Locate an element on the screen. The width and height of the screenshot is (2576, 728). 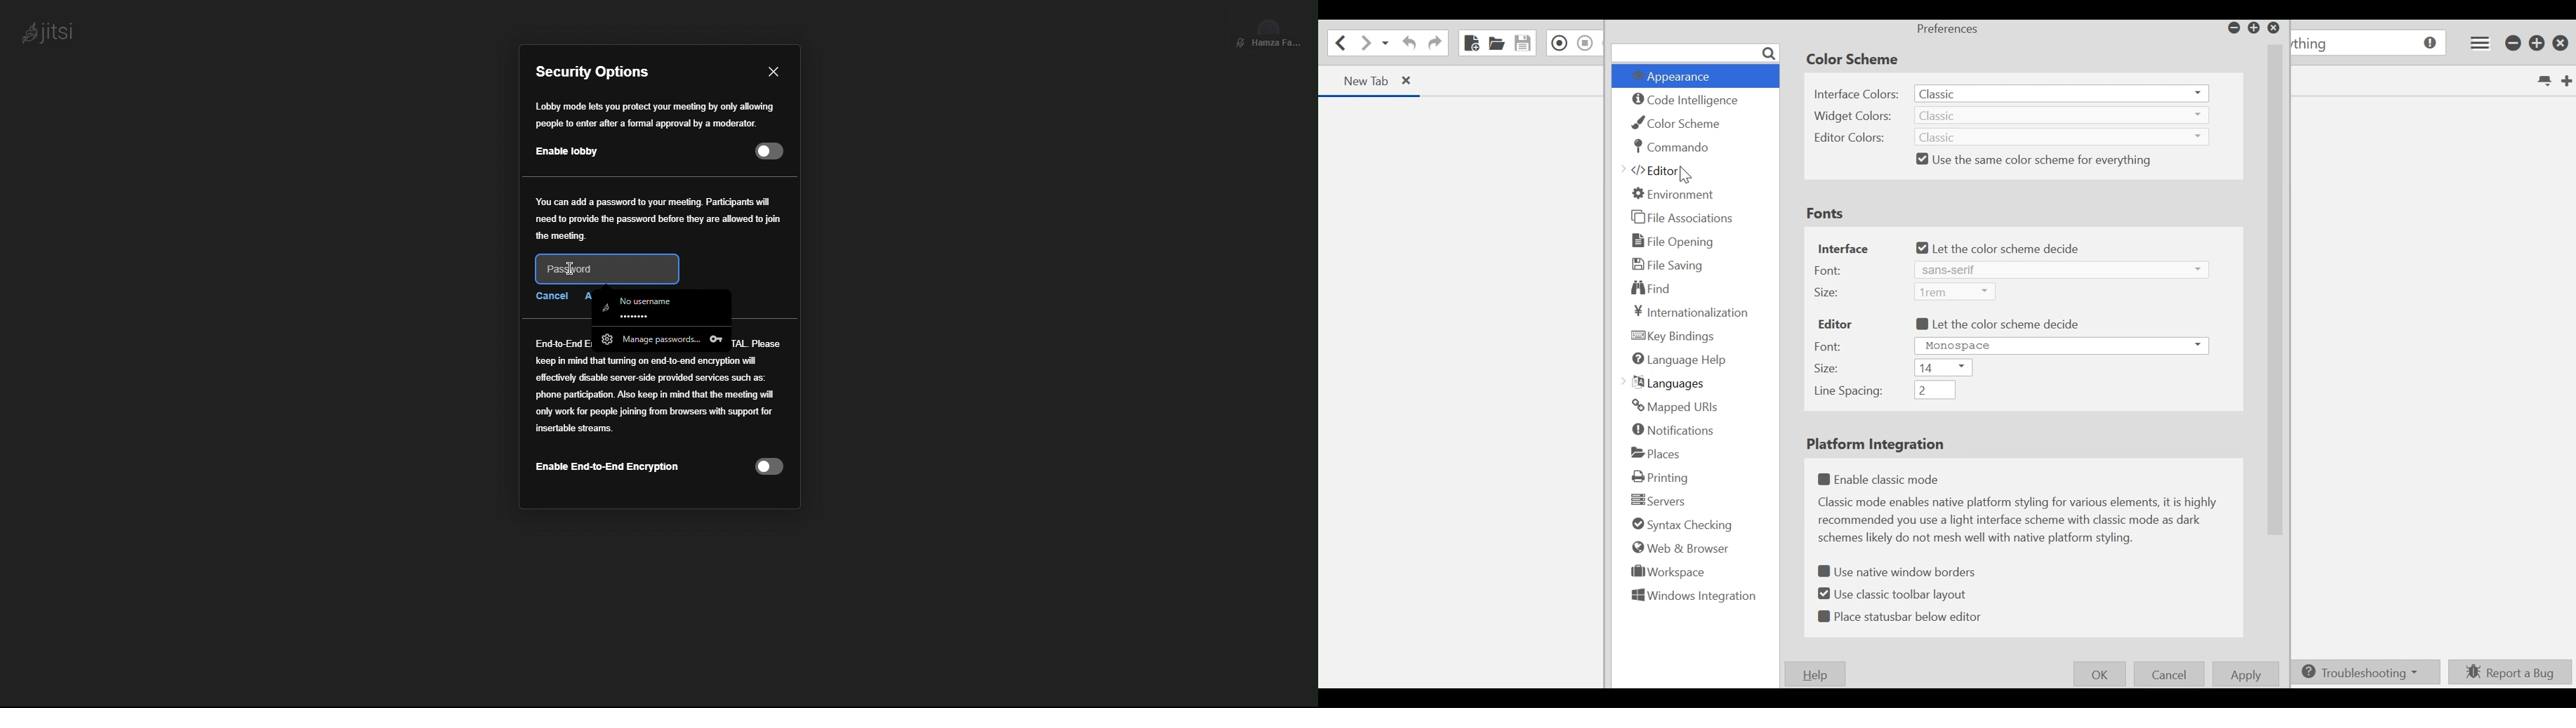
Autofill is located at coordinates (663, 321).